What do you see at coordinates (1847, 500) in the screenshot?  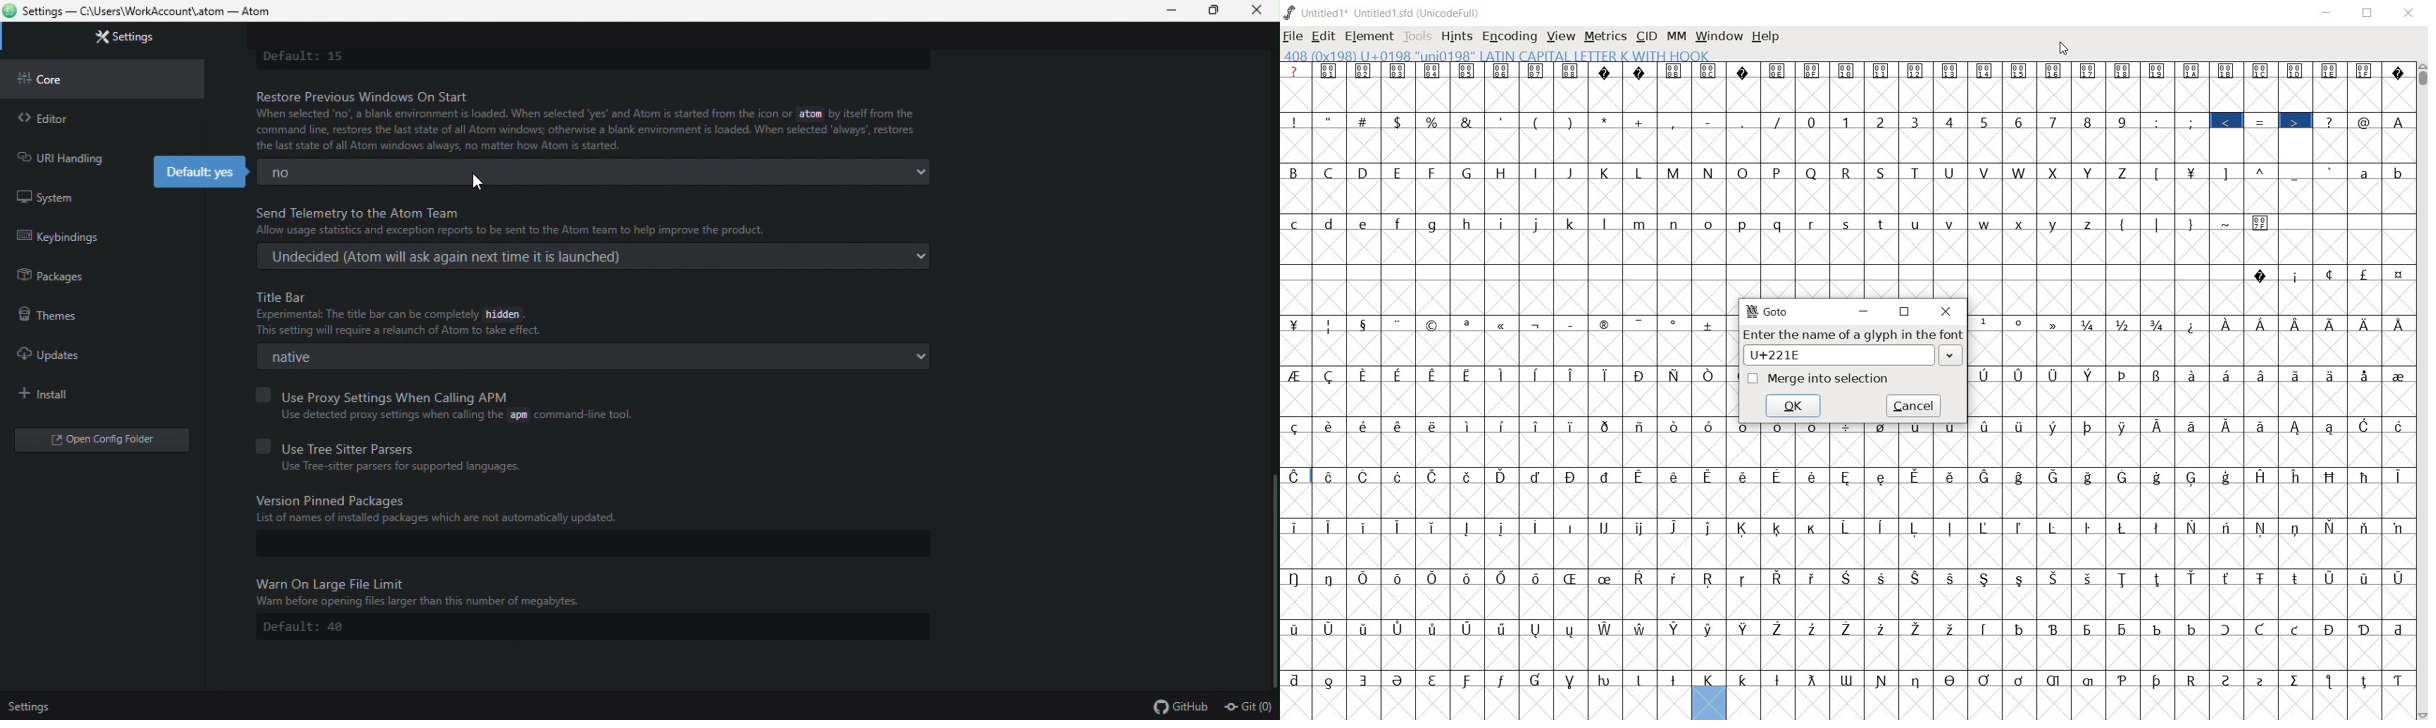 I see `empty glyph slots` at bounding box center [1847, 500].